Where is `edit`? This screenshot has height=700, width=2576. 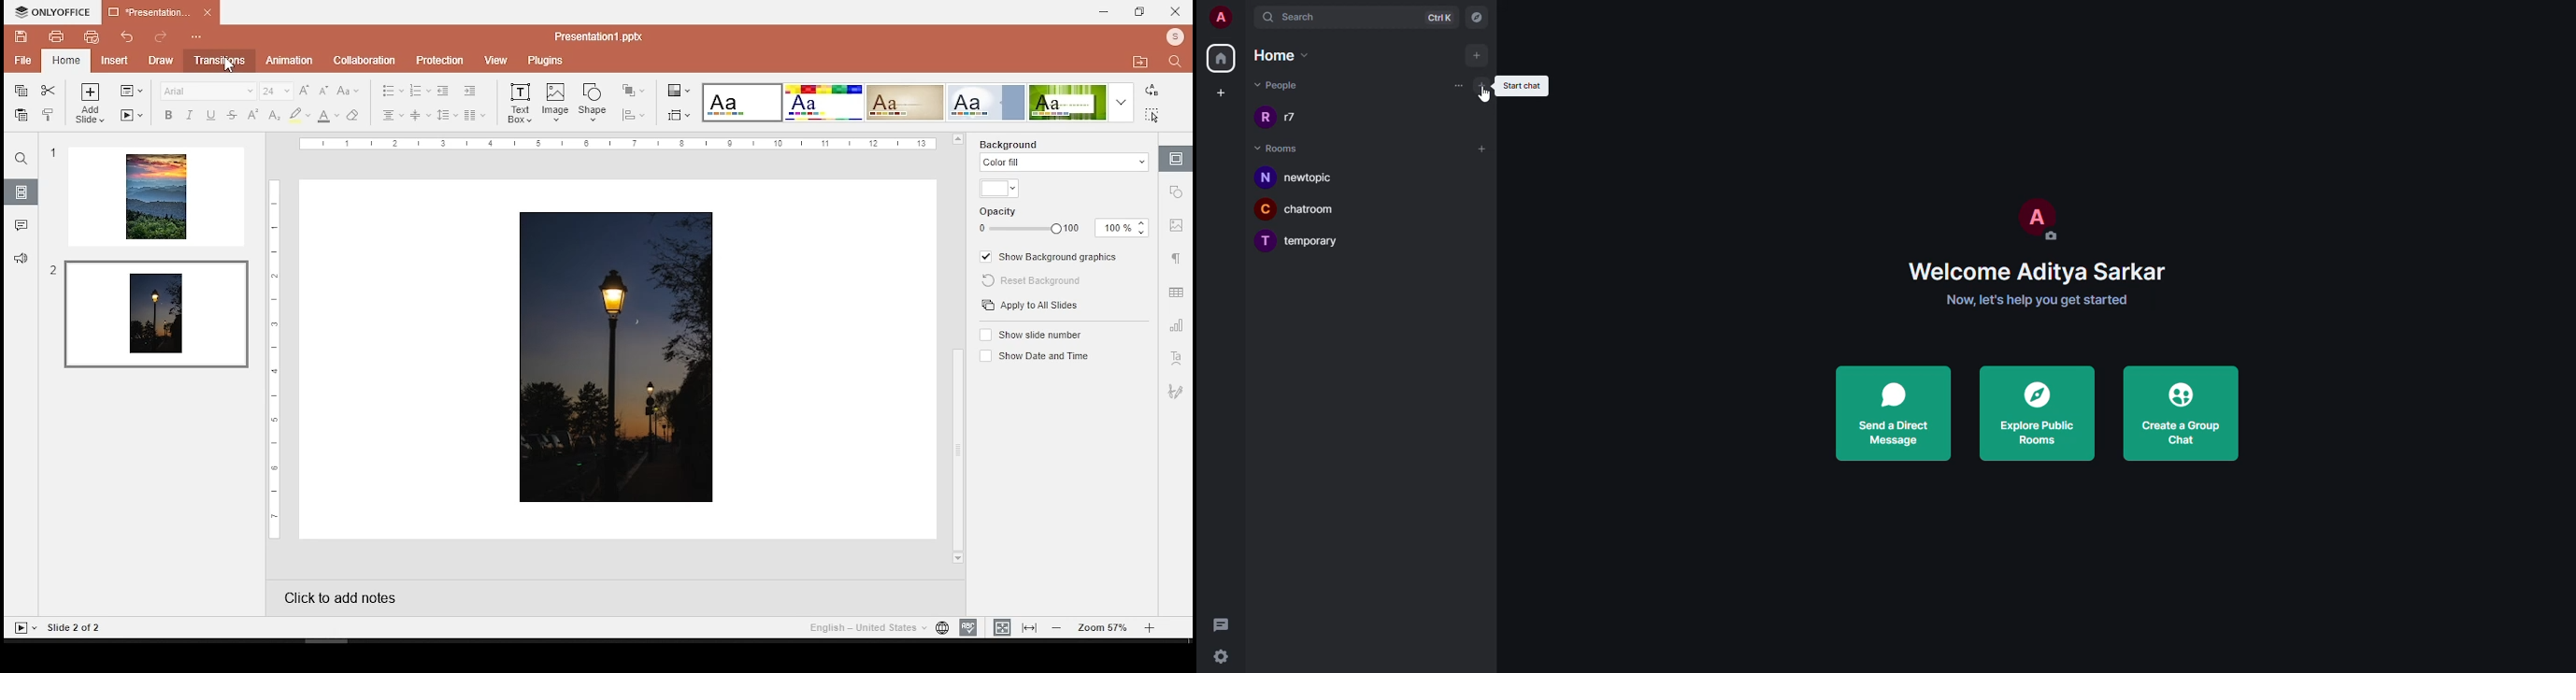 edit is located at coordinates (2056, 234).